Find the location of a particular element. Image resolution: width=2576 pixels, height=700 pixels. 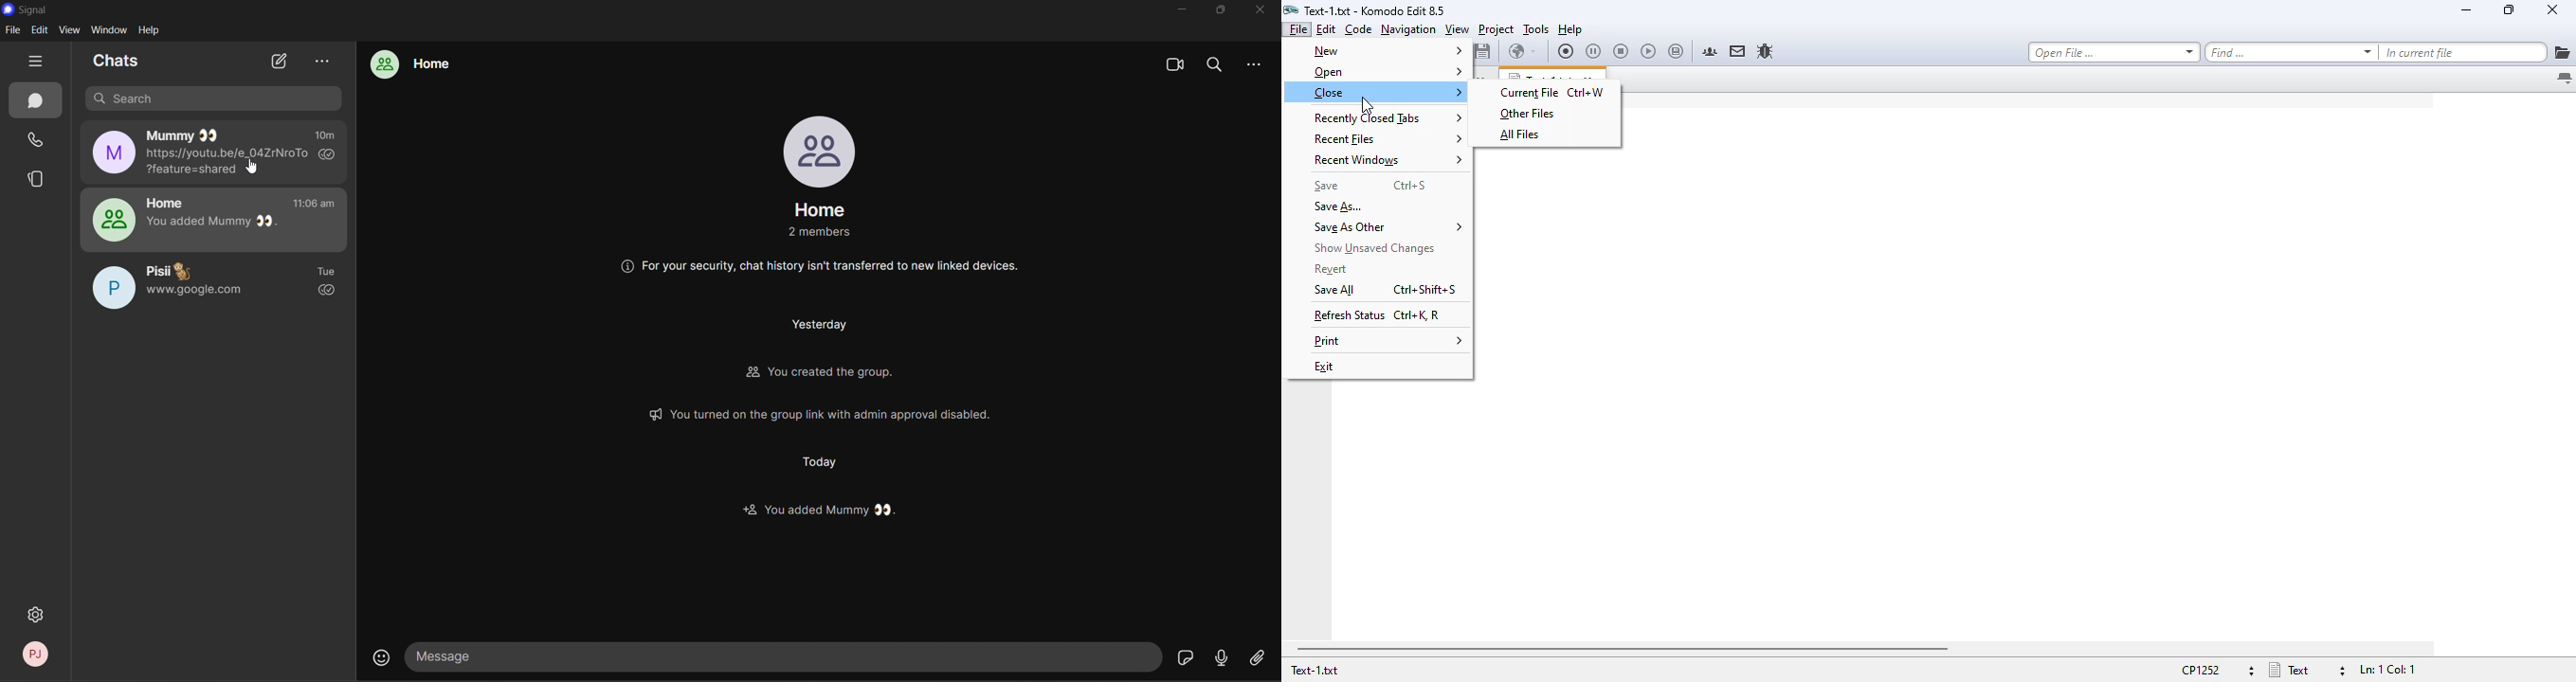

chats is located at coordinates (115, 61).